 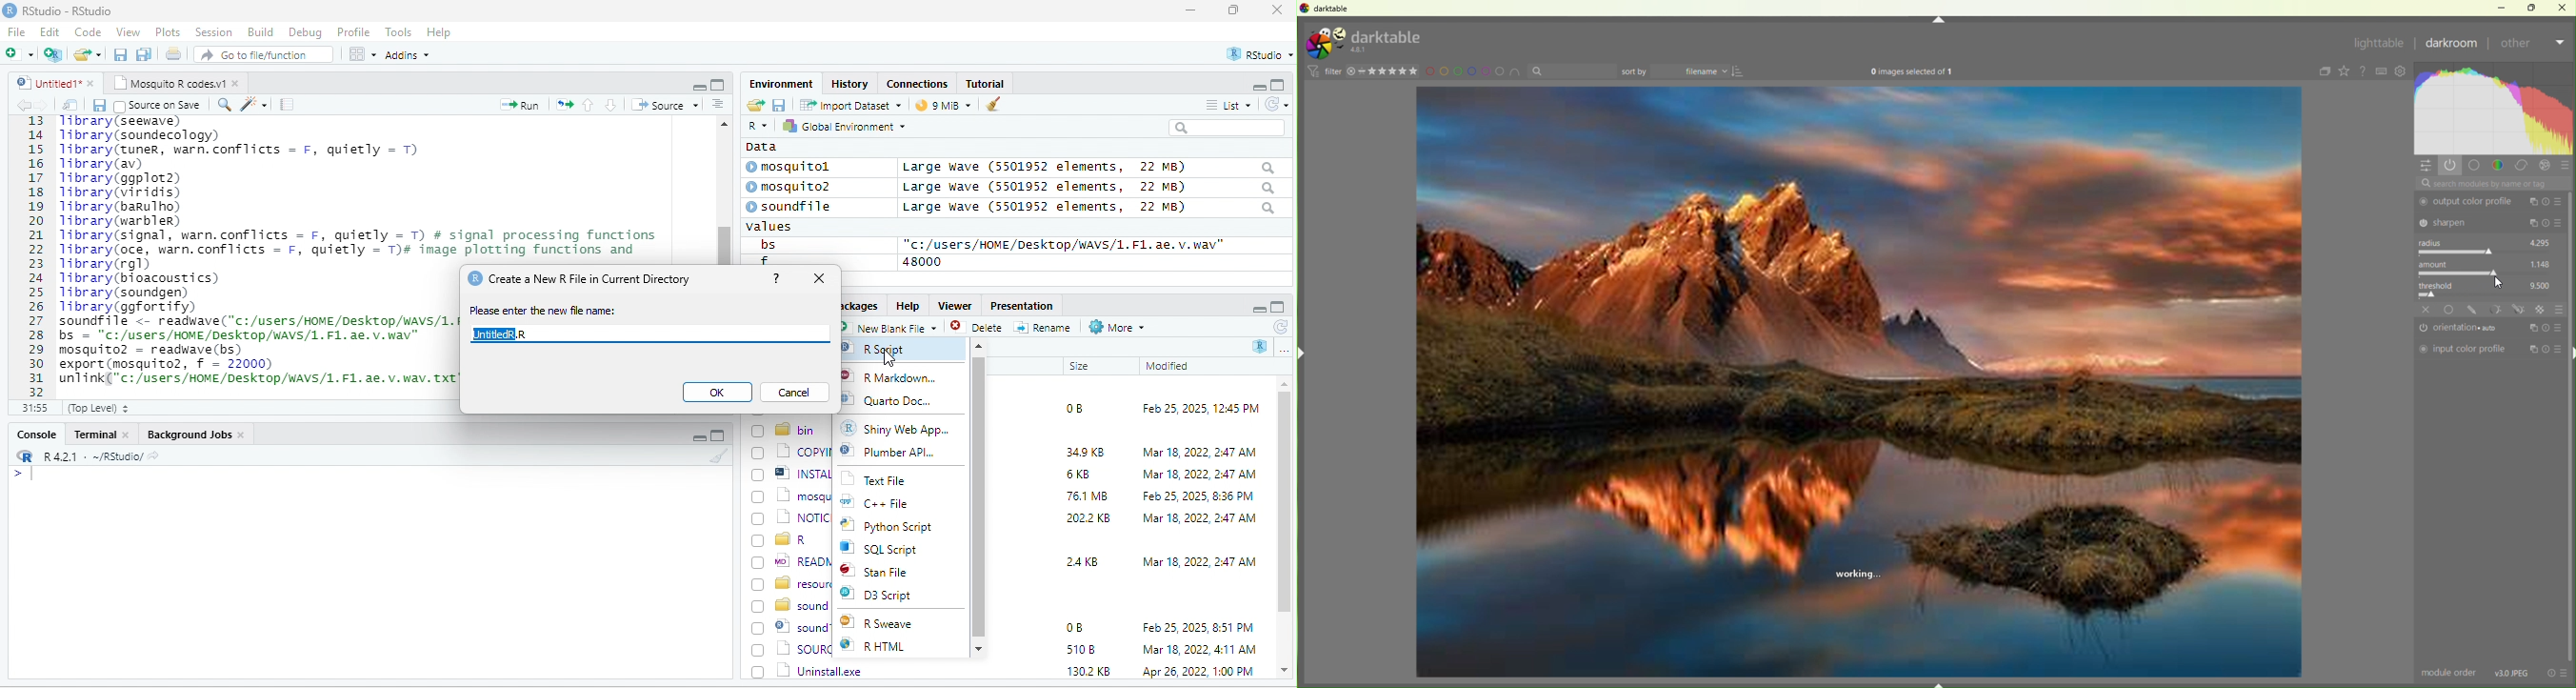 I want to click on Delete, so click(x=979, y=328).